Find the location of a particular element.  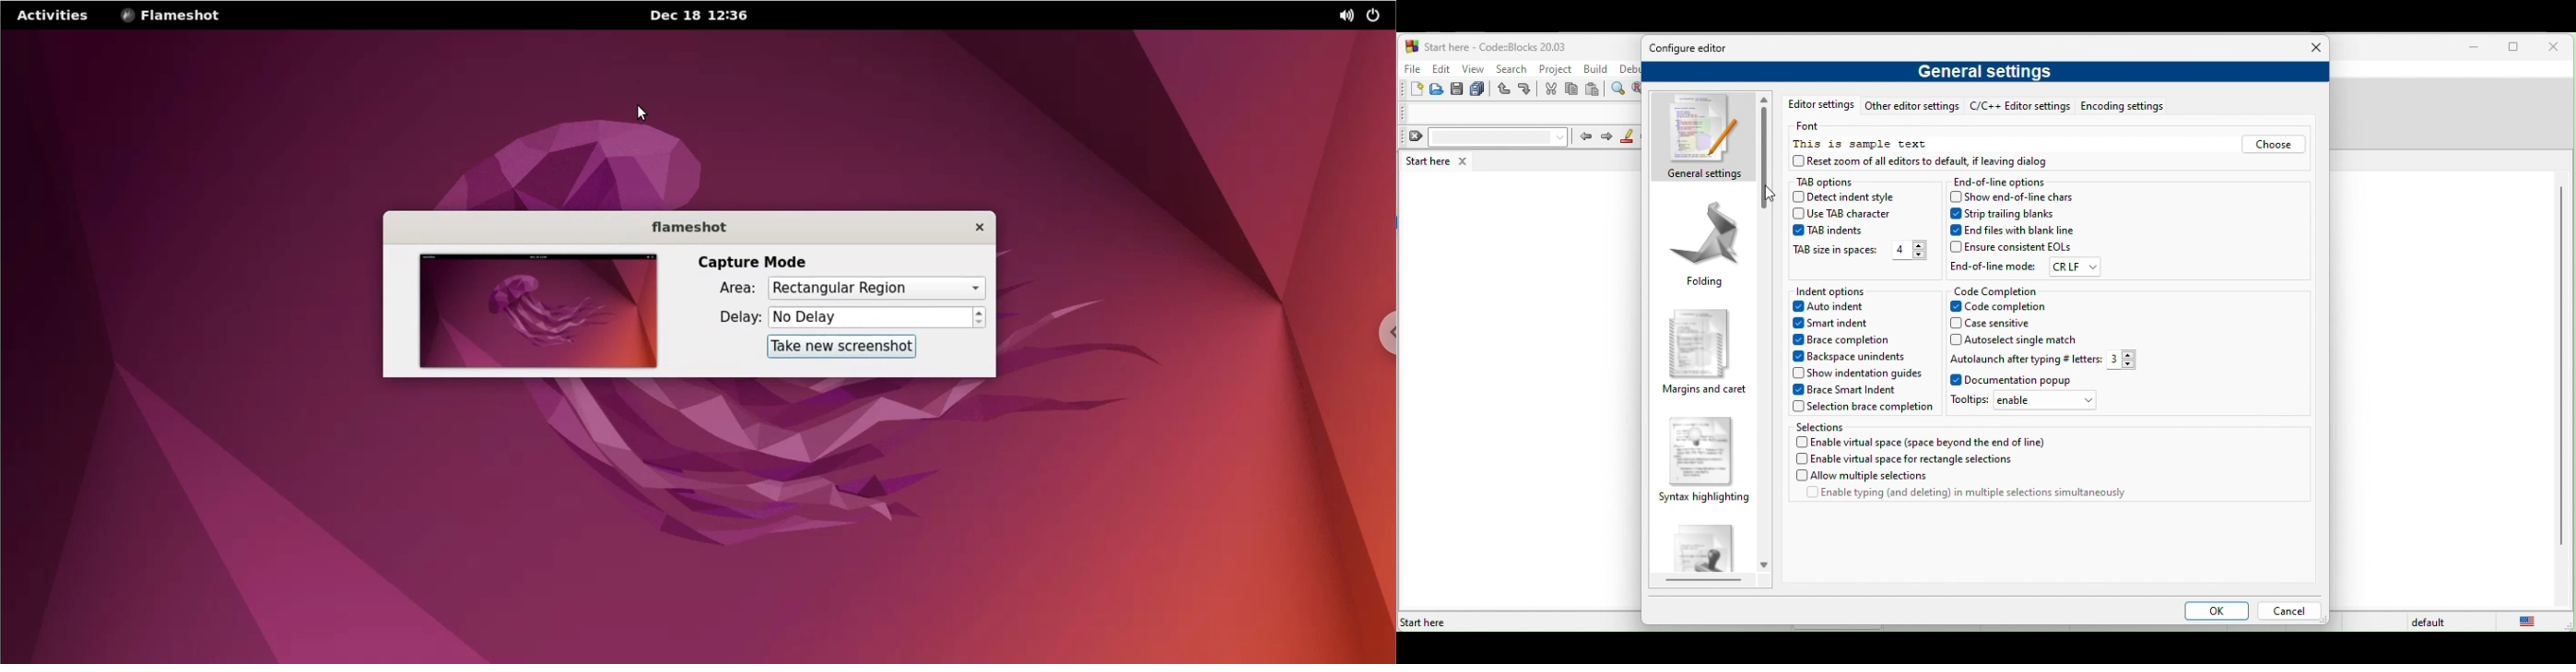

code completion is located at coordinates (2014, 307).